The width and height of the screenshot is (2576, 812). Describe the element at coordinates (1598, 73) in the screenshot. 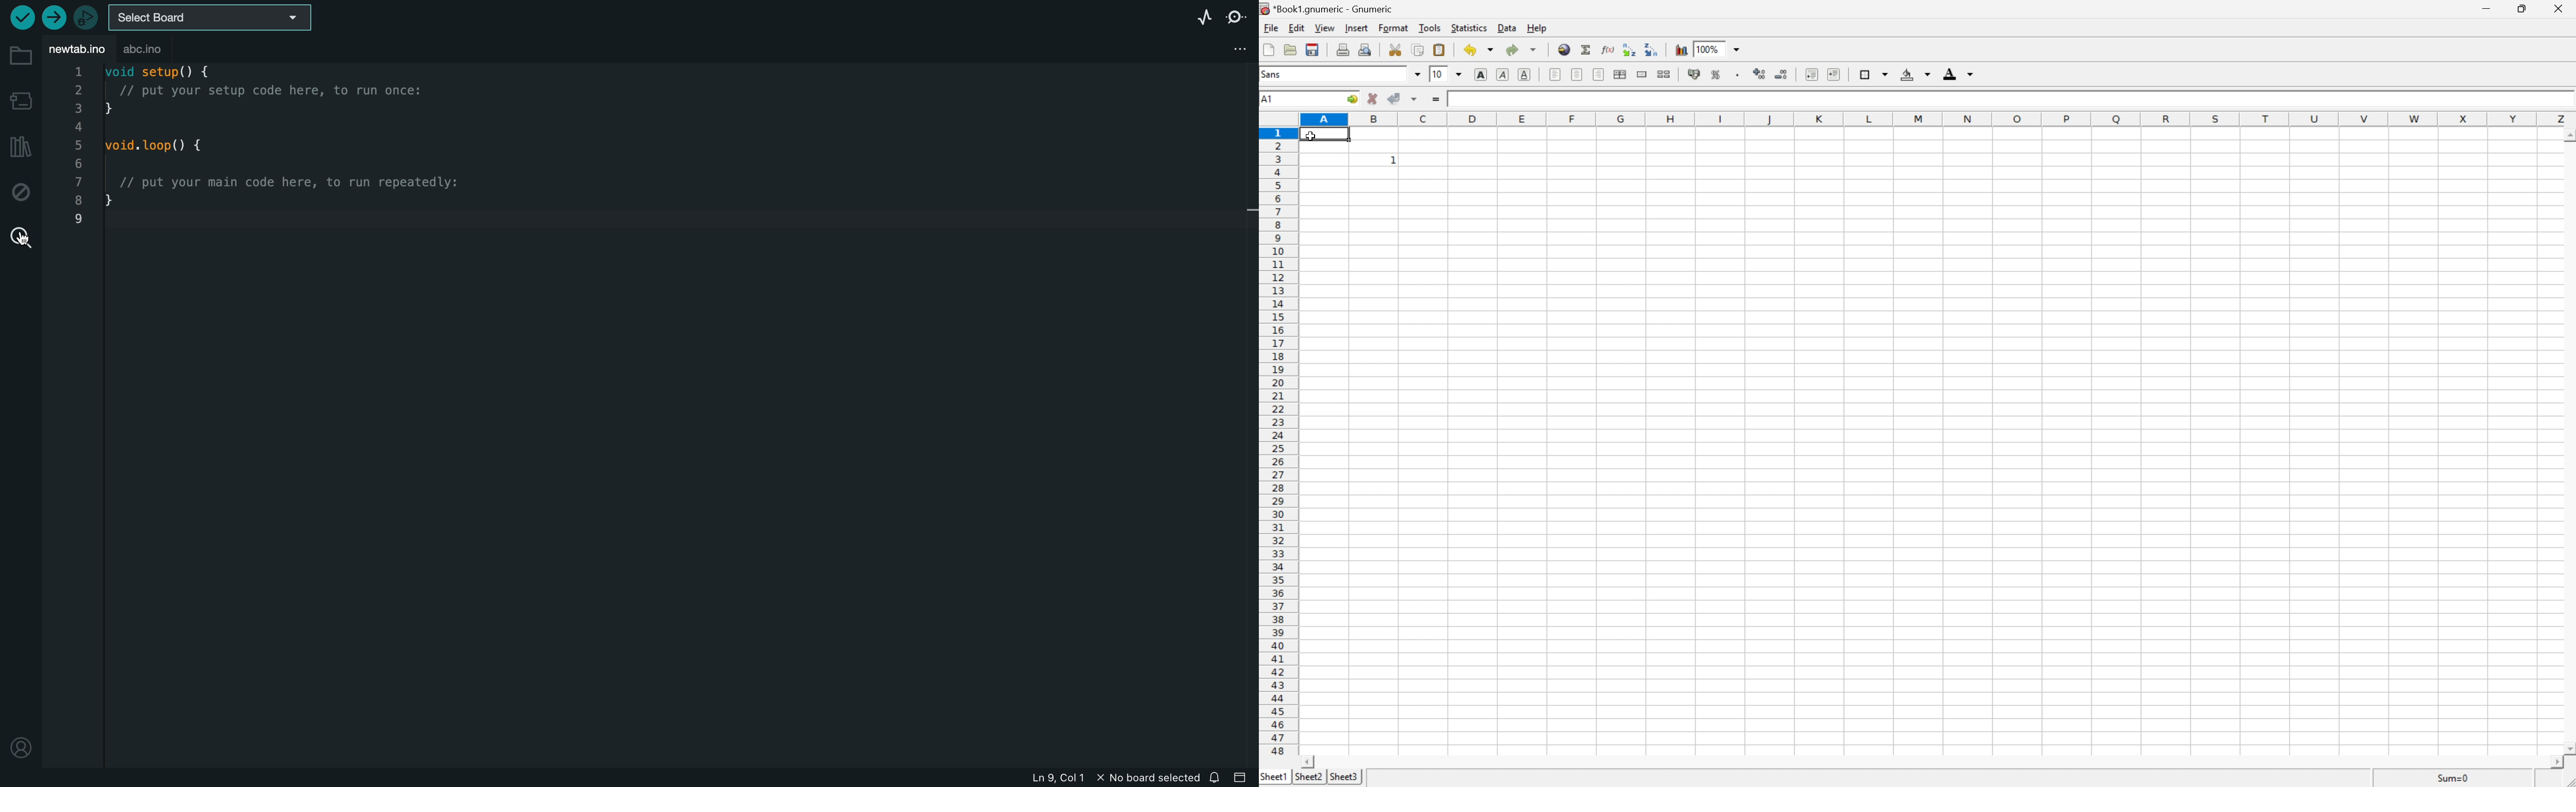

I see `Align Right` at that location.